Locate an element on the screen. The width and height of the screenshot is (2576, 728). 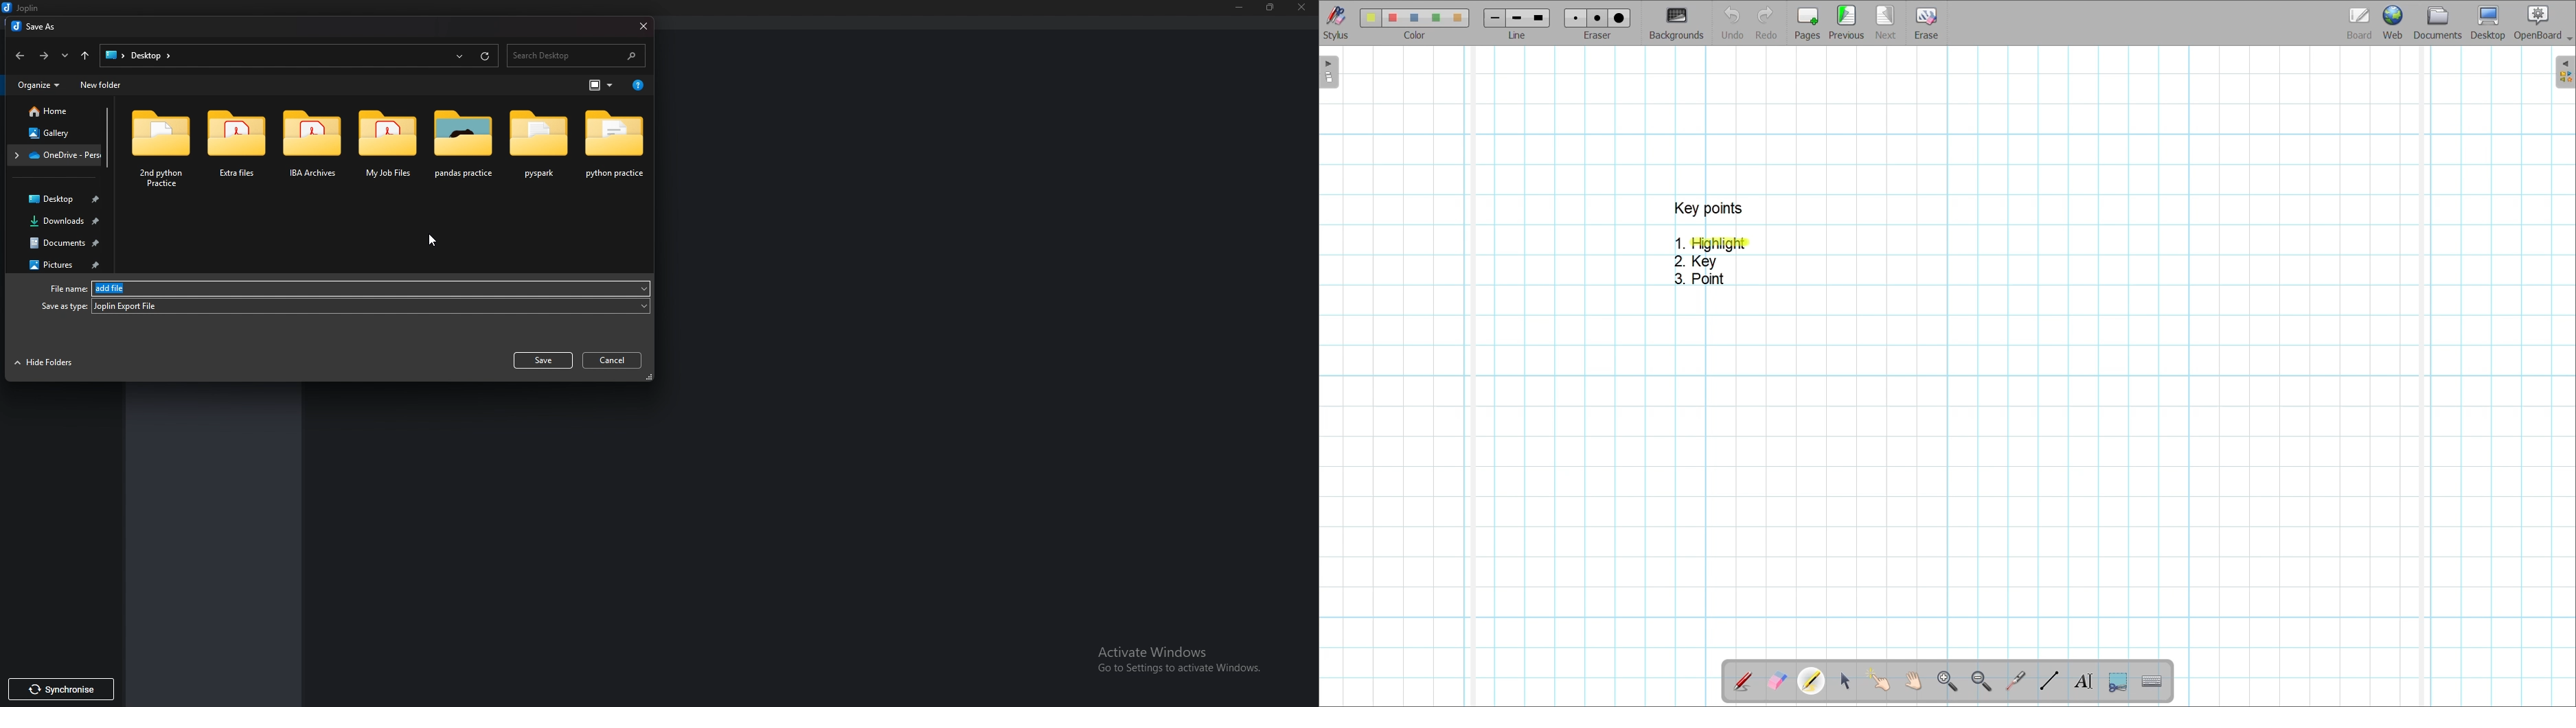
File name is located at coordinates (65, 288).